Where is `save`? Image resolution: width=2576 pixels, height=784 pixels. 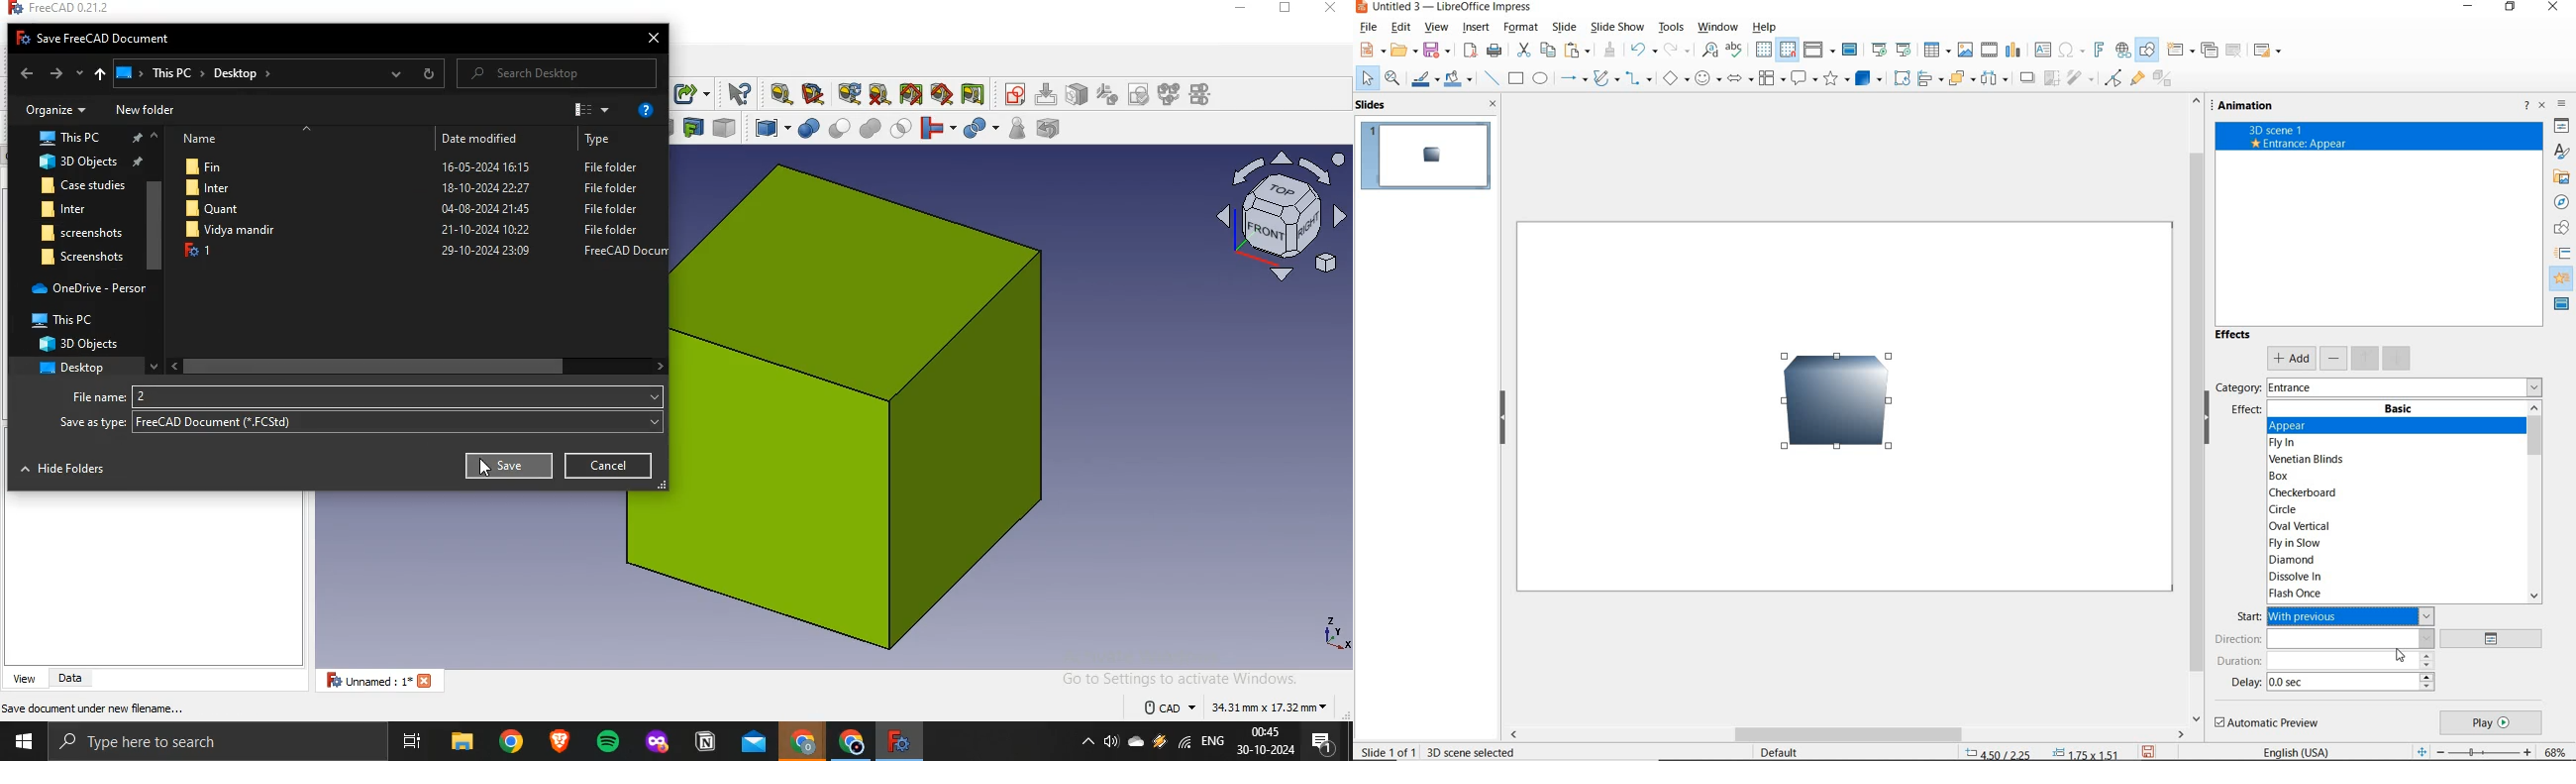
save is located at coordinates (2148, 751).